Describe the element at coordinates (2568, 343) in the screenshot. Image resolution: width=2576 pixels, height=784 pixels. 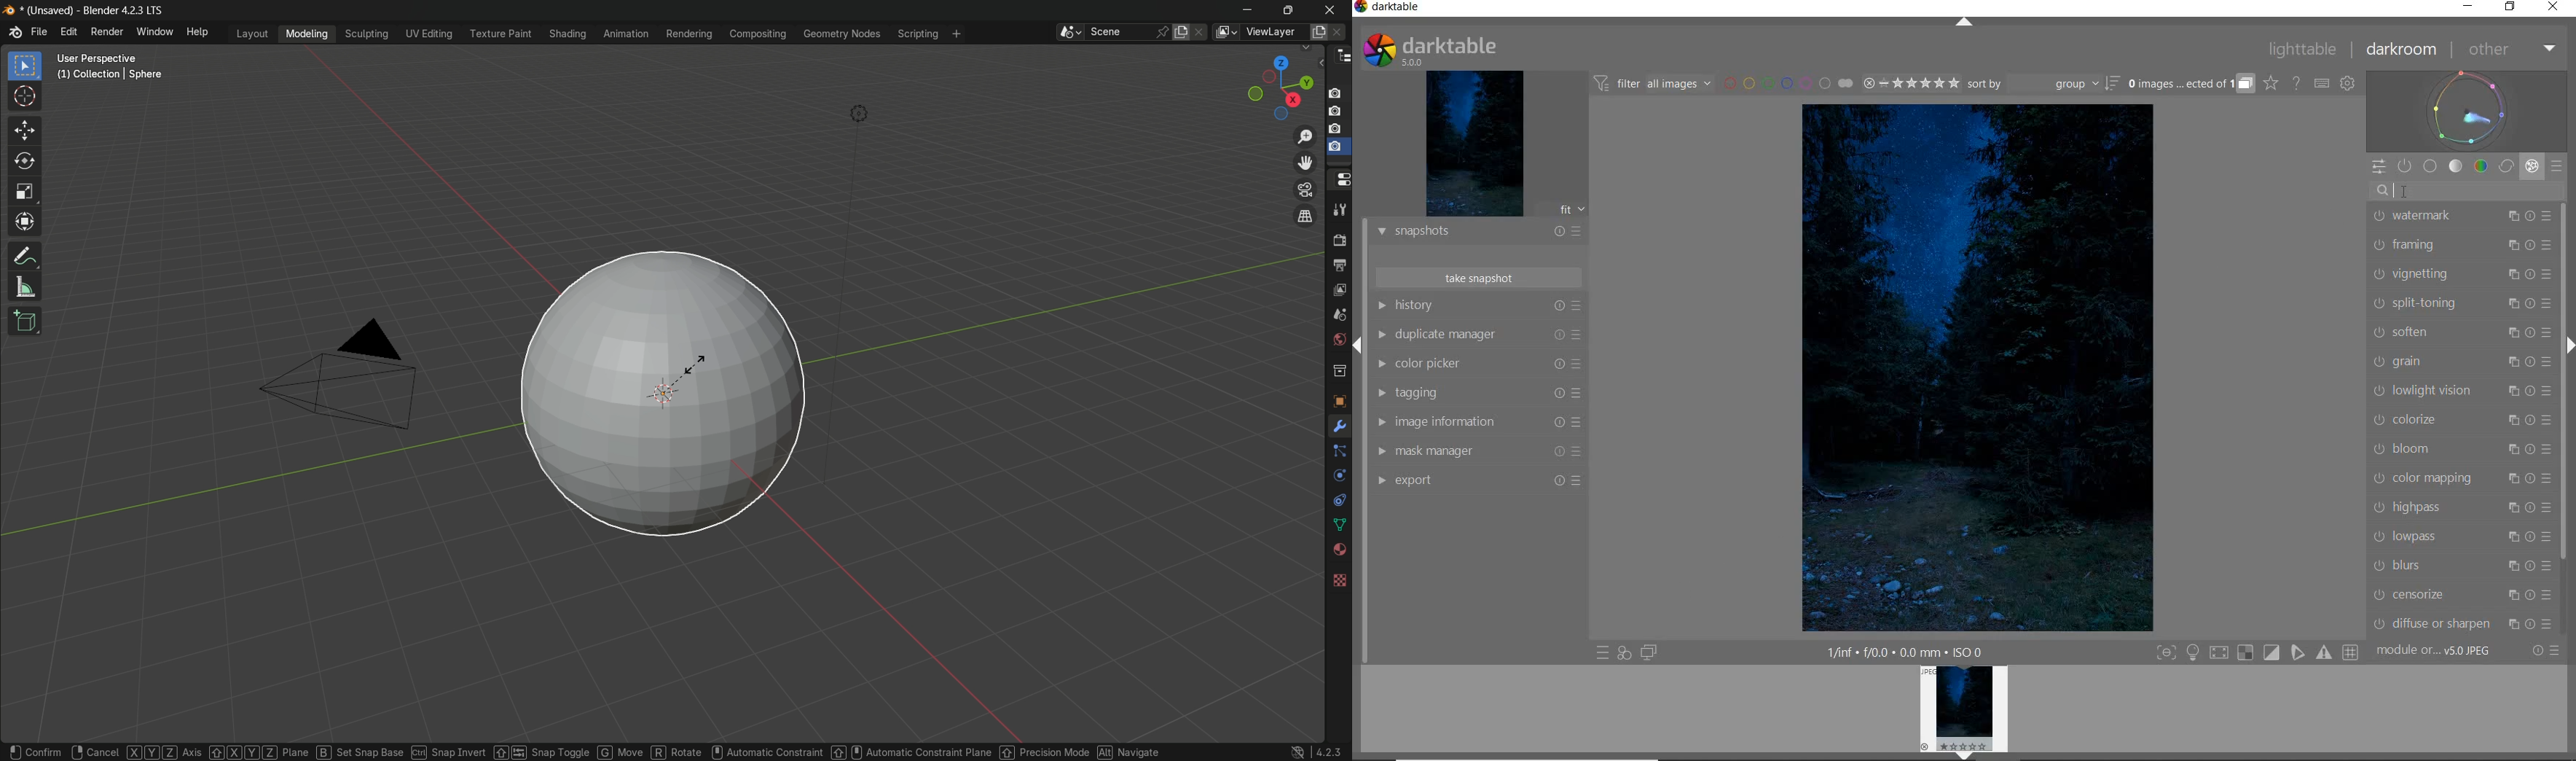
I see `Expand/Collapse` at that location.